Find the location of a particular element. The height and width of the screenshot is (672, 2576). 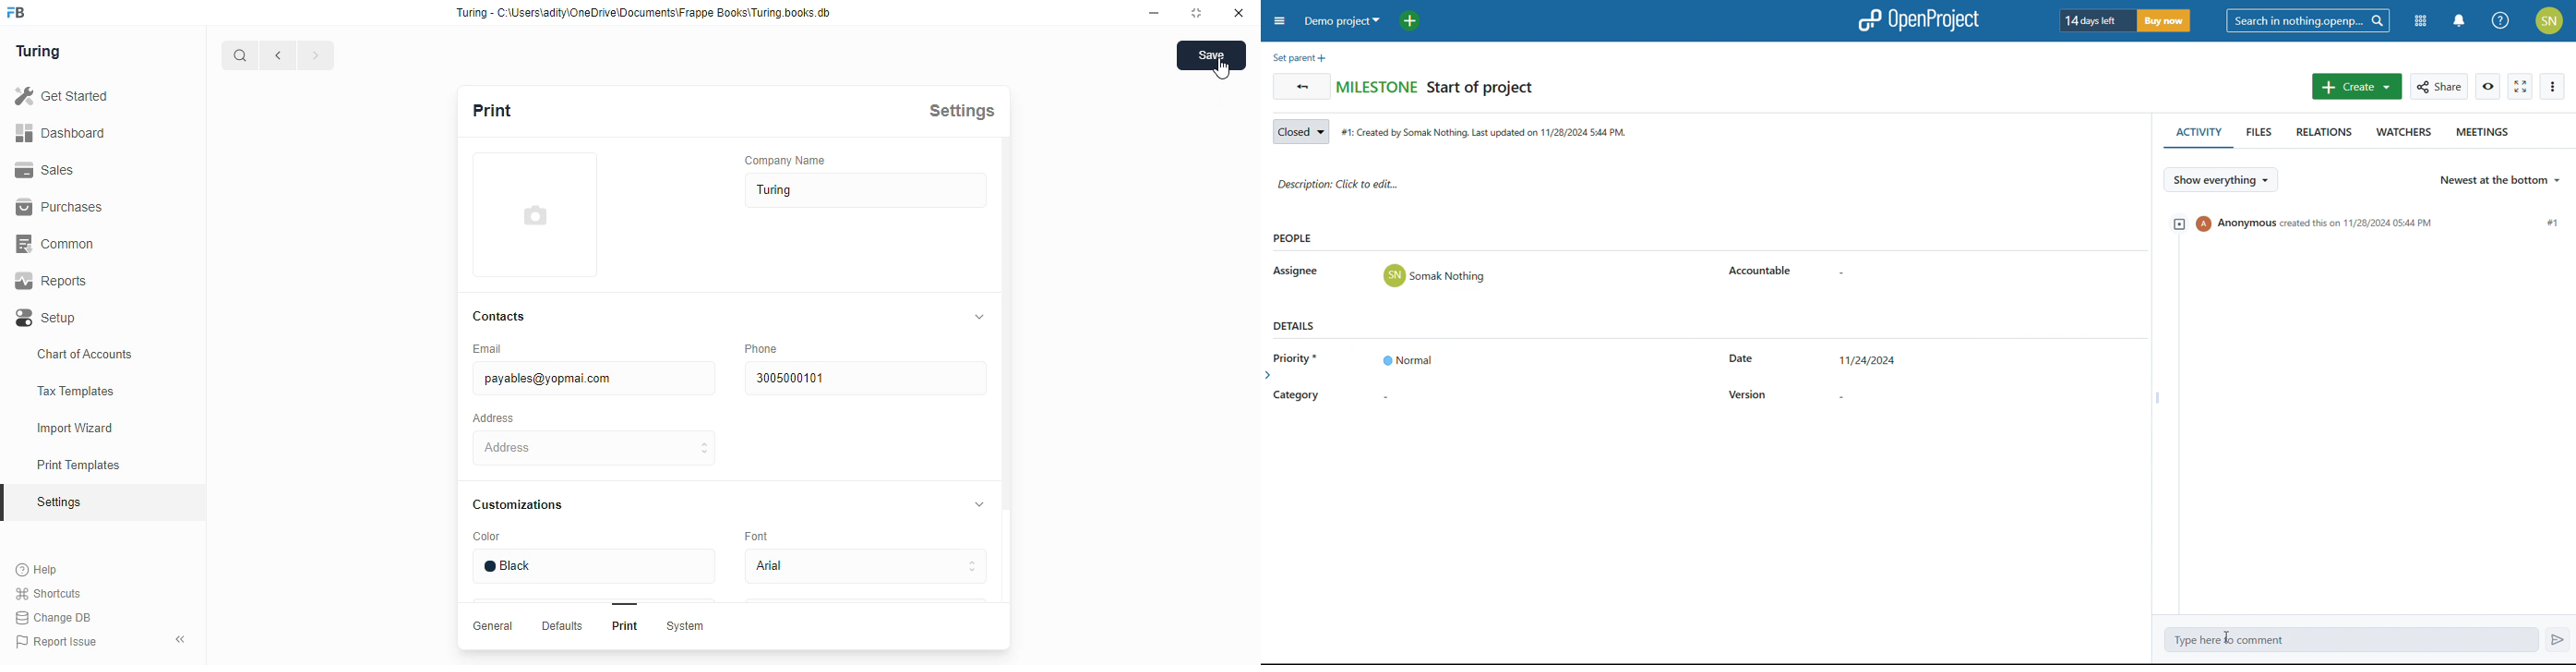

Contacts. is located at coordinates (500, 318).